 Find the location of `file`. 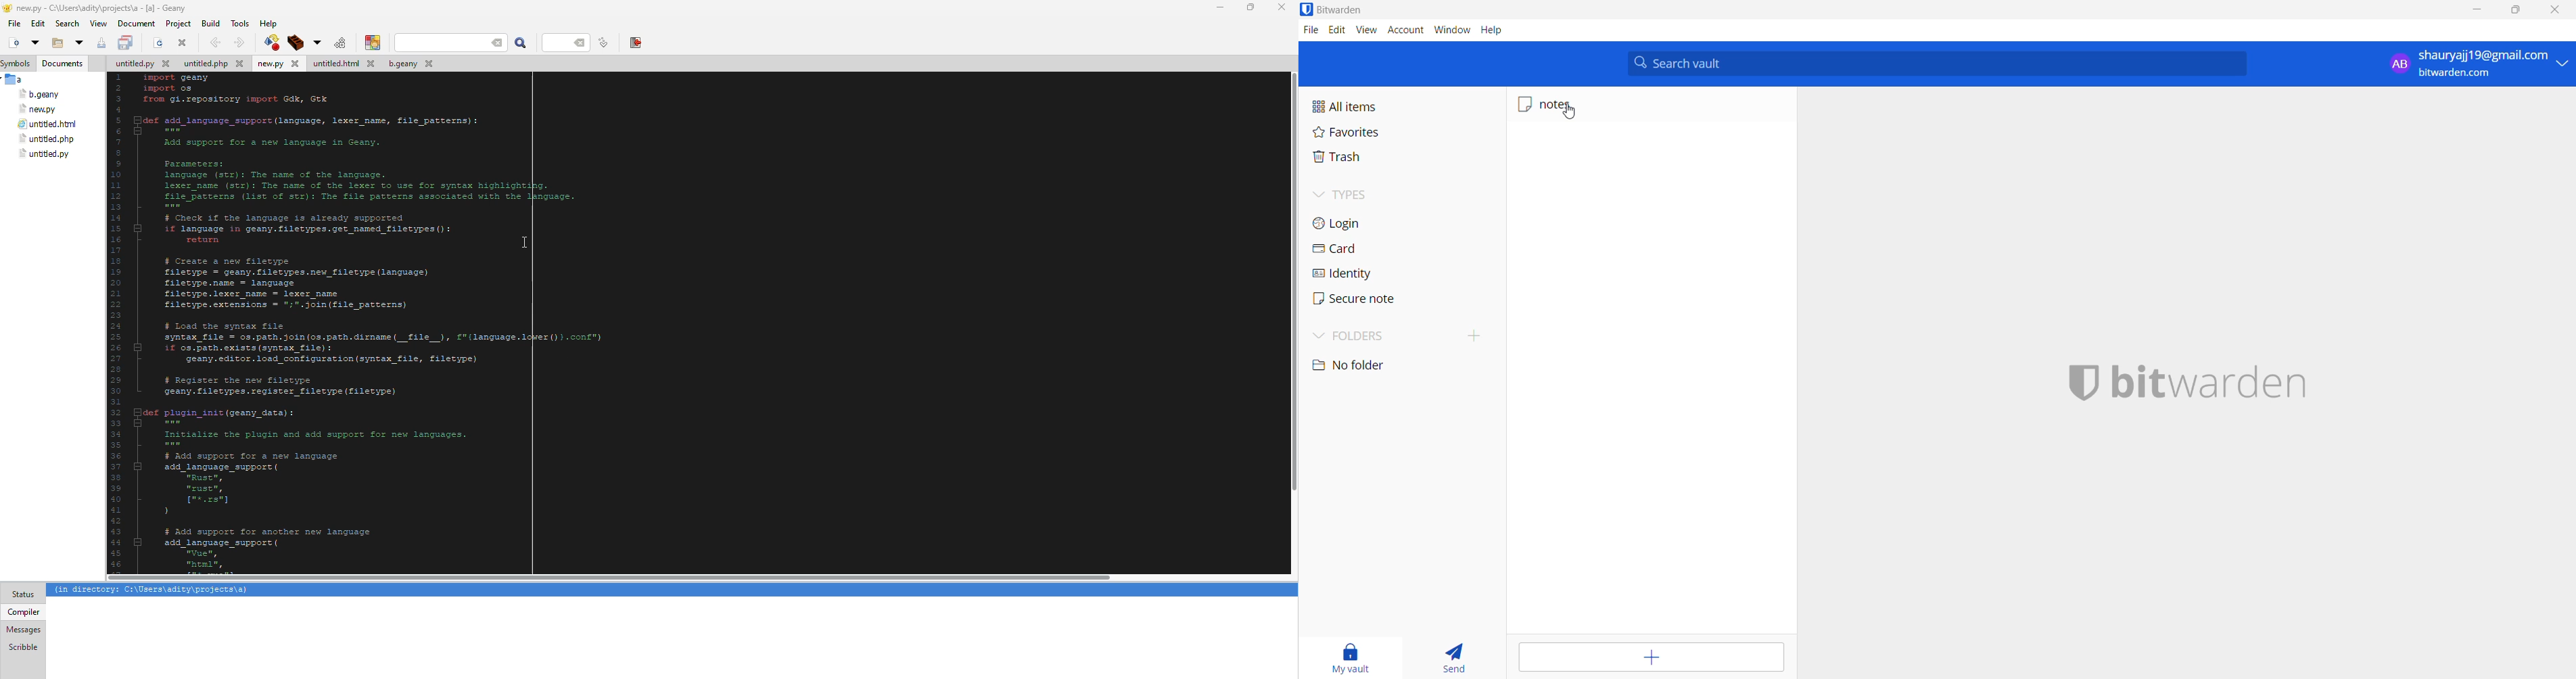

file is located at coordinates (37, 109).